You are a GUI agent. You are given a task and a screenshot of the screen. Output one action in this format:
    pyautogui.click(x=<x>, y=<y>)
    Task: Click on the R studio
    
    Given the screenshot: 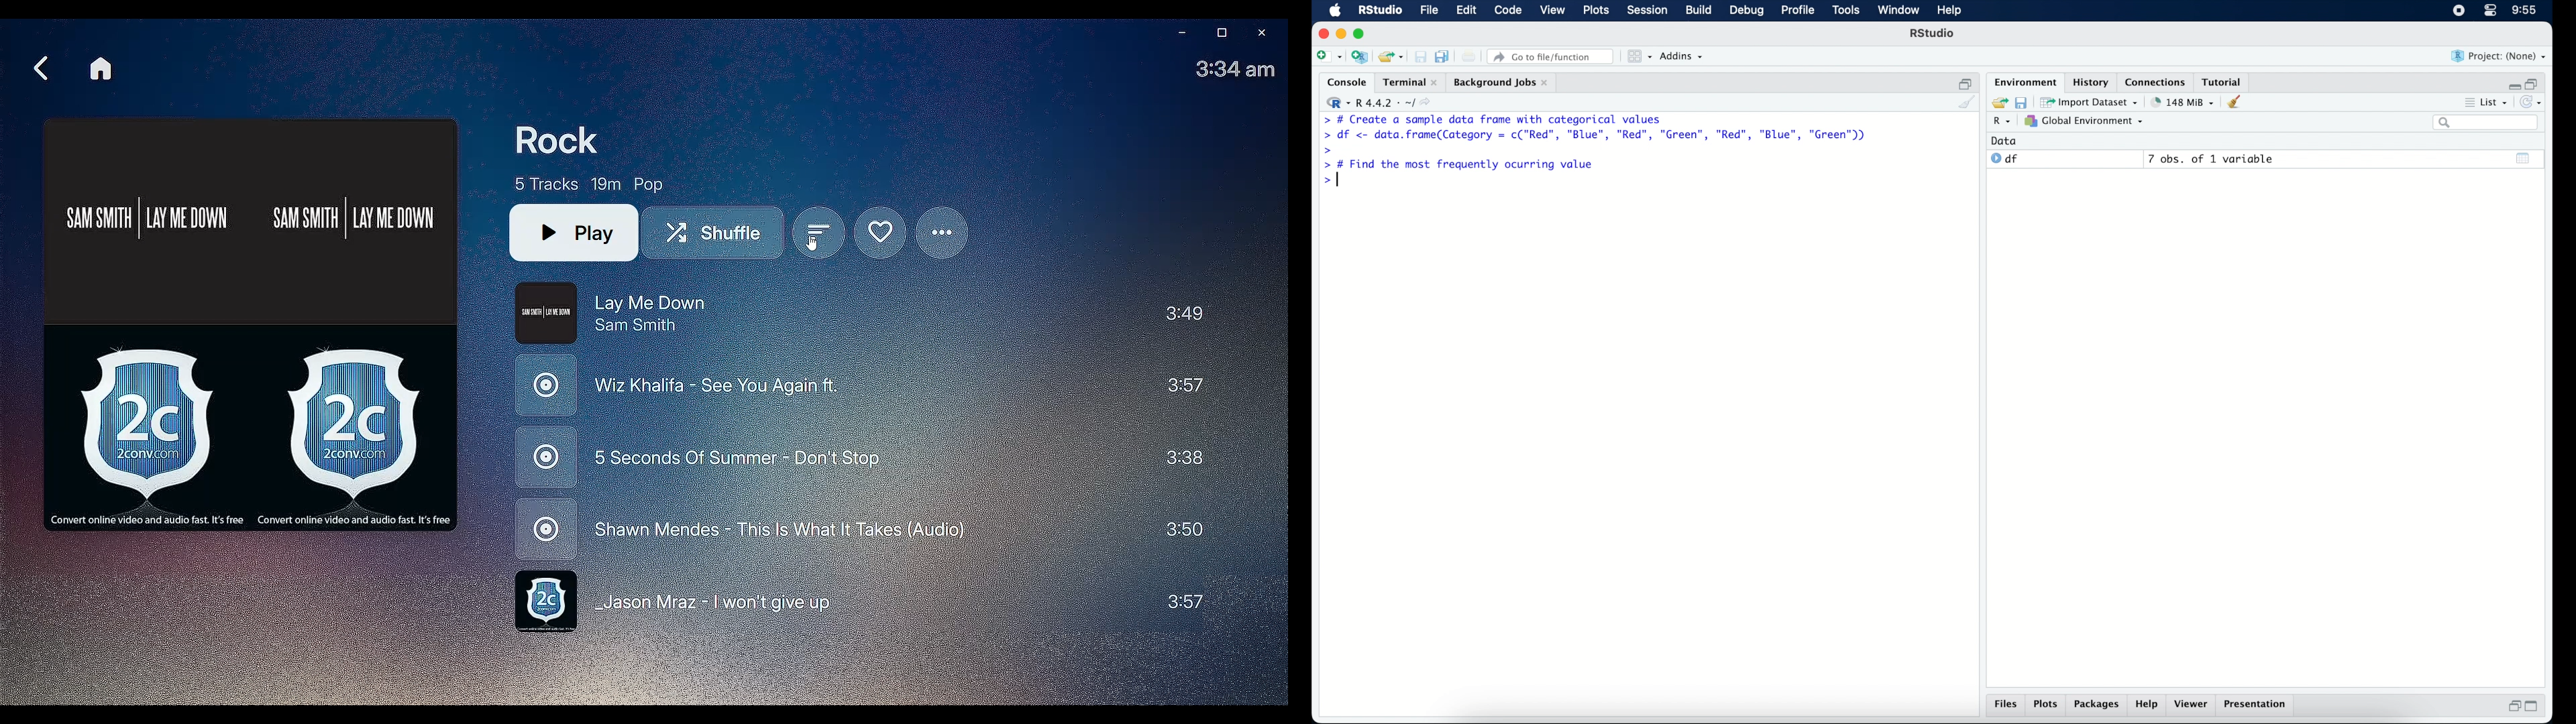 What is the action you would take?
    pyautogui.click(x=1380, y=11)
    